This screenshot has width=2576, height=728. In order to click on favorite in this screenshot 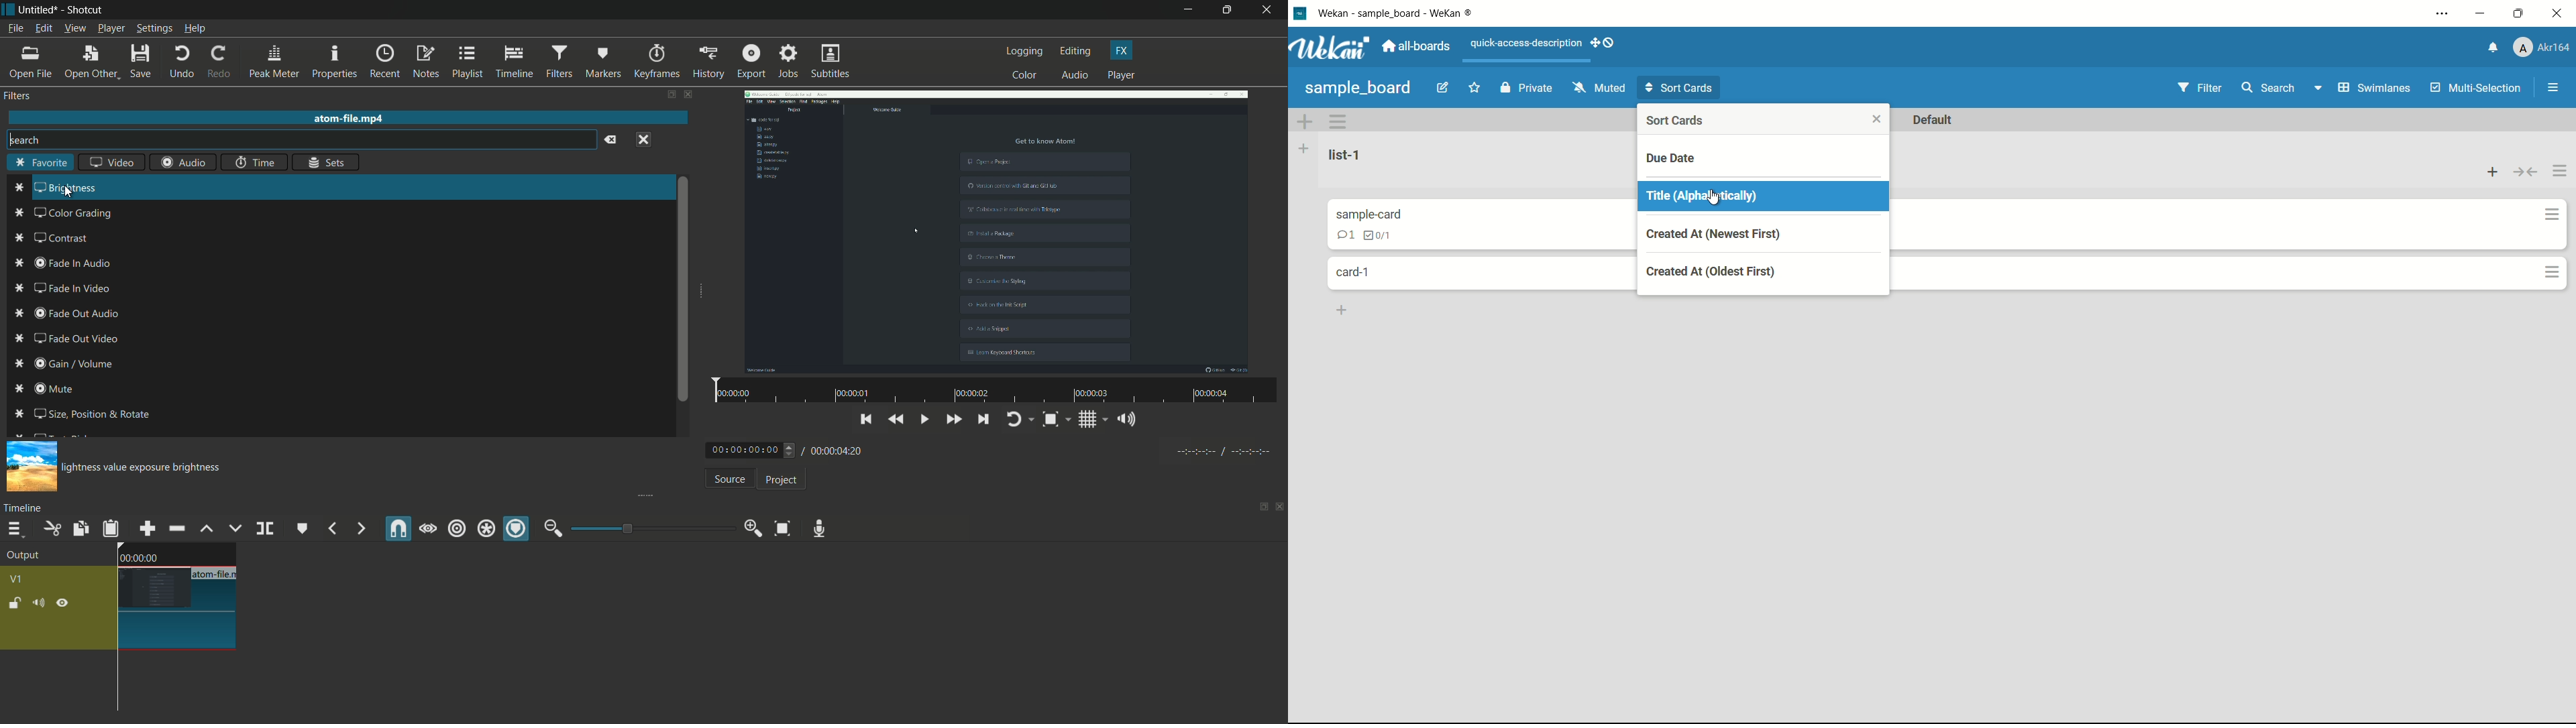, I will do `click(41, 164)`.